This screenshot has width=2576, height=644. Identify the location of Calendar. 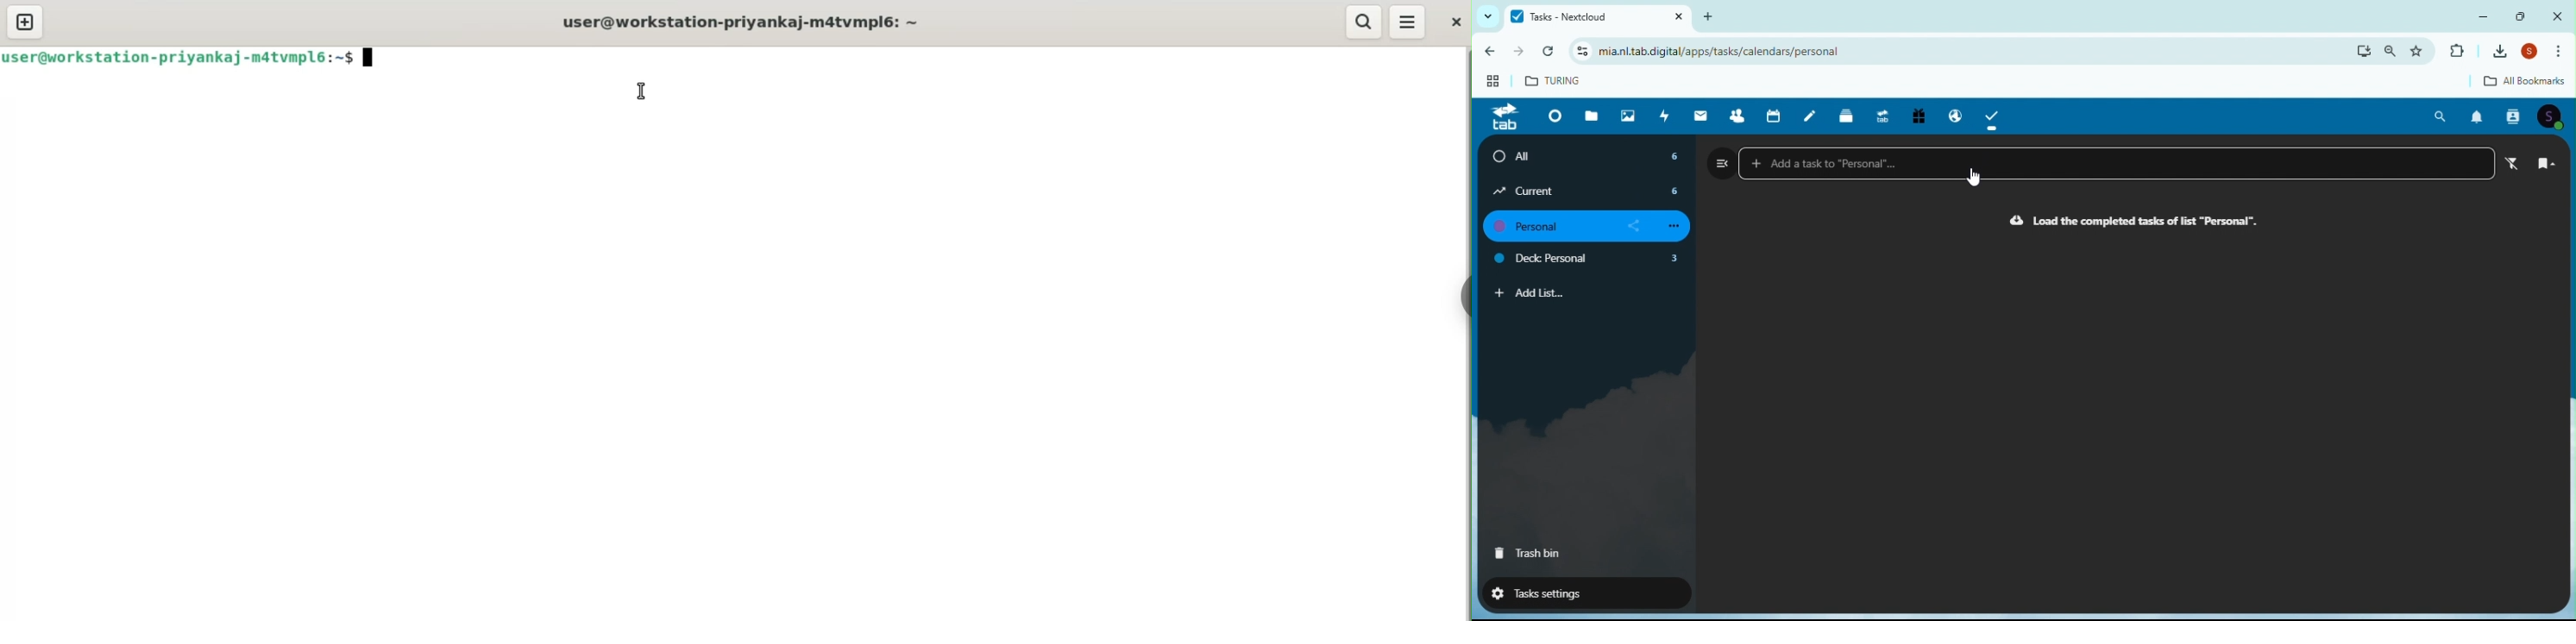
(1776, 116).